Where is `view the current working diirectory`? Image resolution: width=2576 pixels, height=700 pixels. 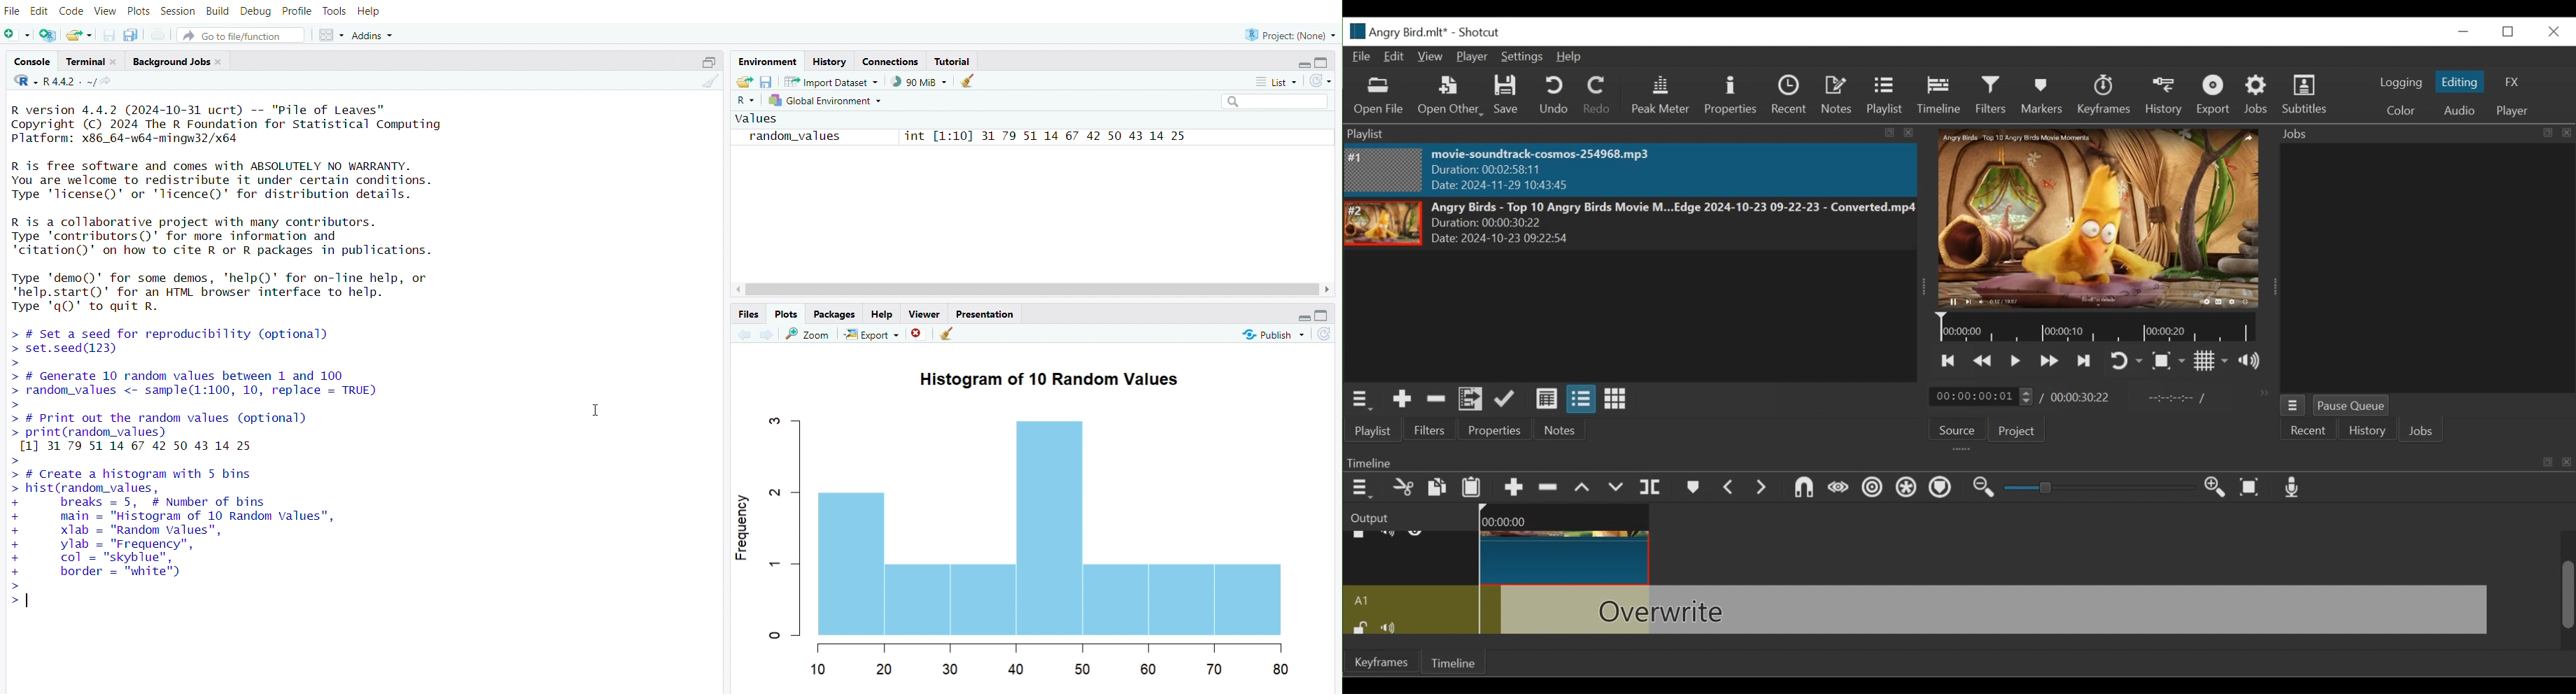 view the current working diirectory is located at coordinates (110, 83).